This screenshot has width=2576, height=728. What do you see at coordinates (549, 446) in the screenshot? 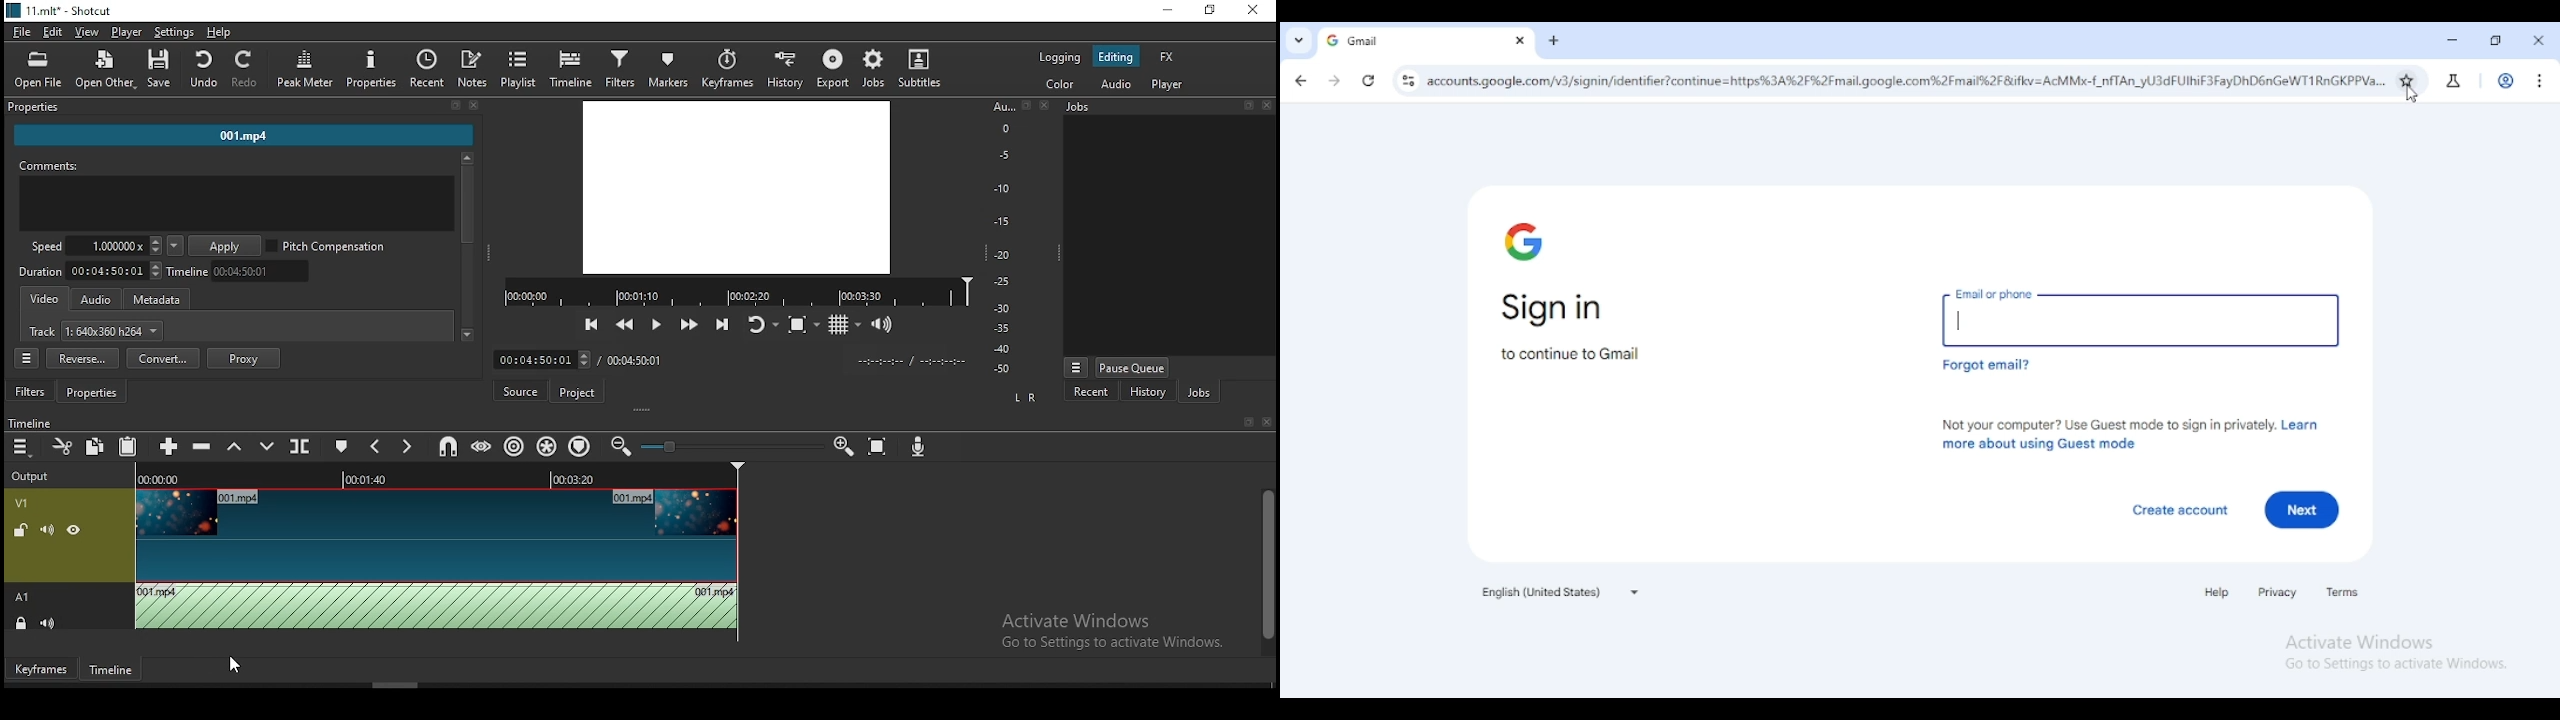
I see `ripple all tracks` at bounding box center [549, 446].